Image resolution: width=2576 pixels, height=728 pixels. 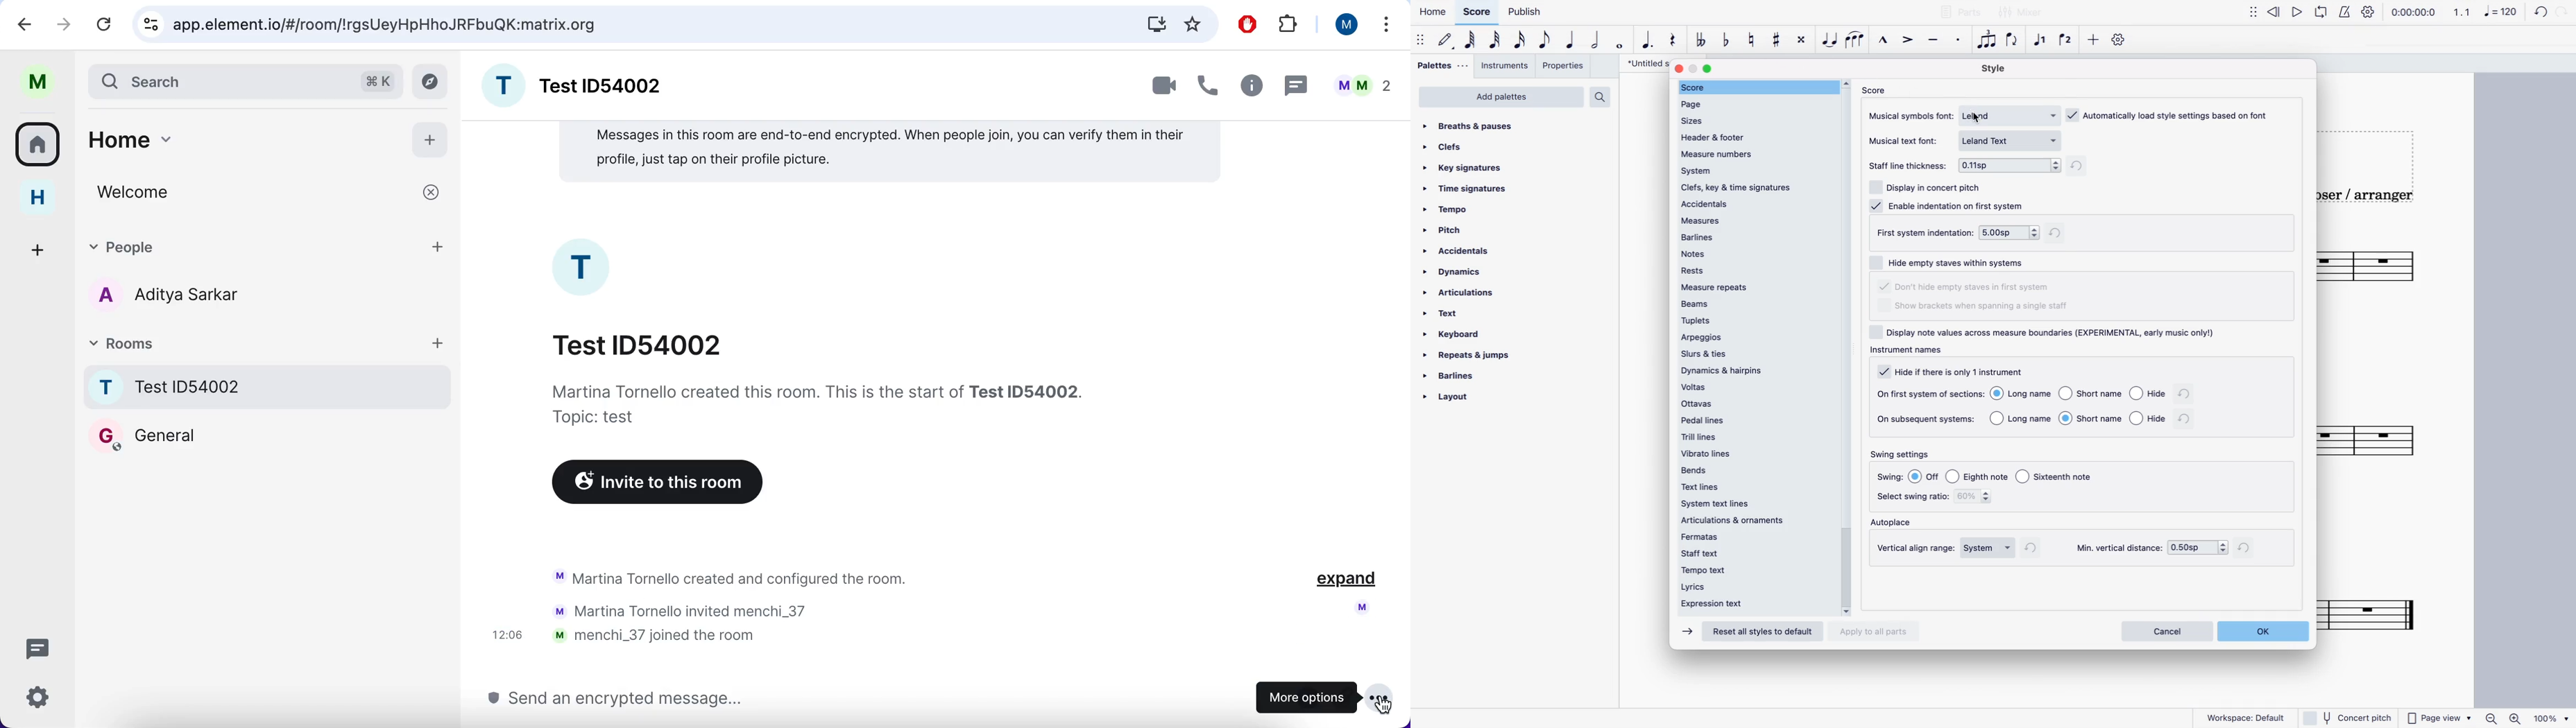 I want to click on notes, so click(x=1752, y=253).